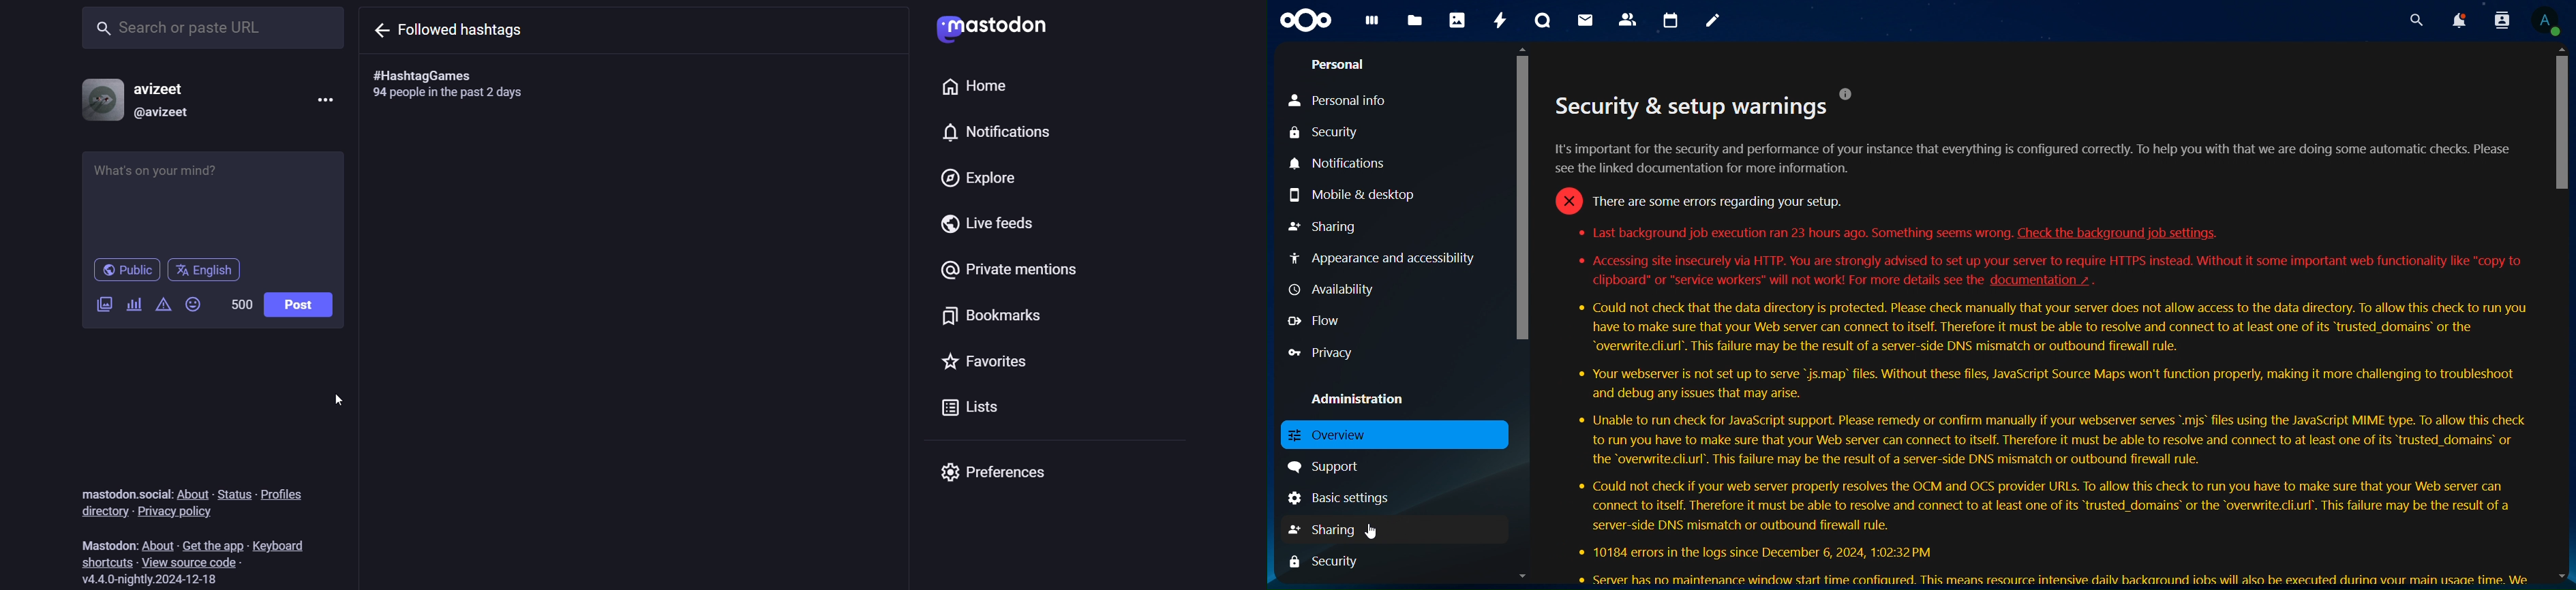 The image size is (2576, 616). I want to click on appearance and acessibilty, so click(1385, 255).